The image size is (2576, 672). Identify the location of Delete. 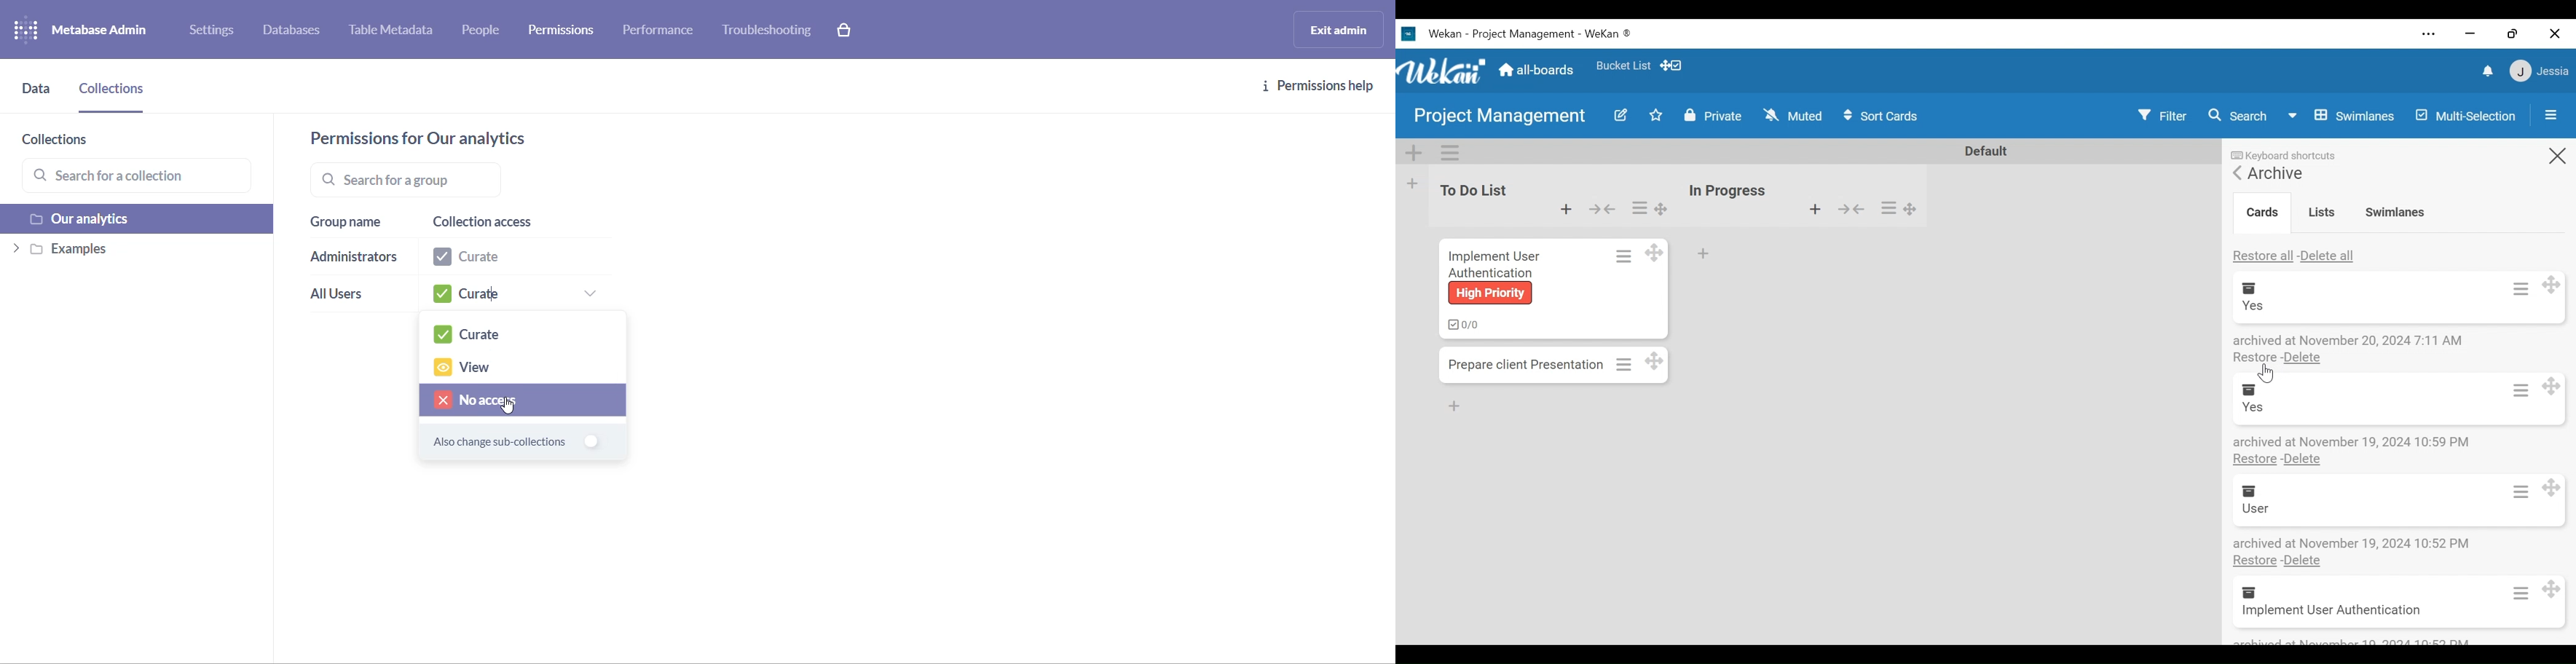
(2301, 561).